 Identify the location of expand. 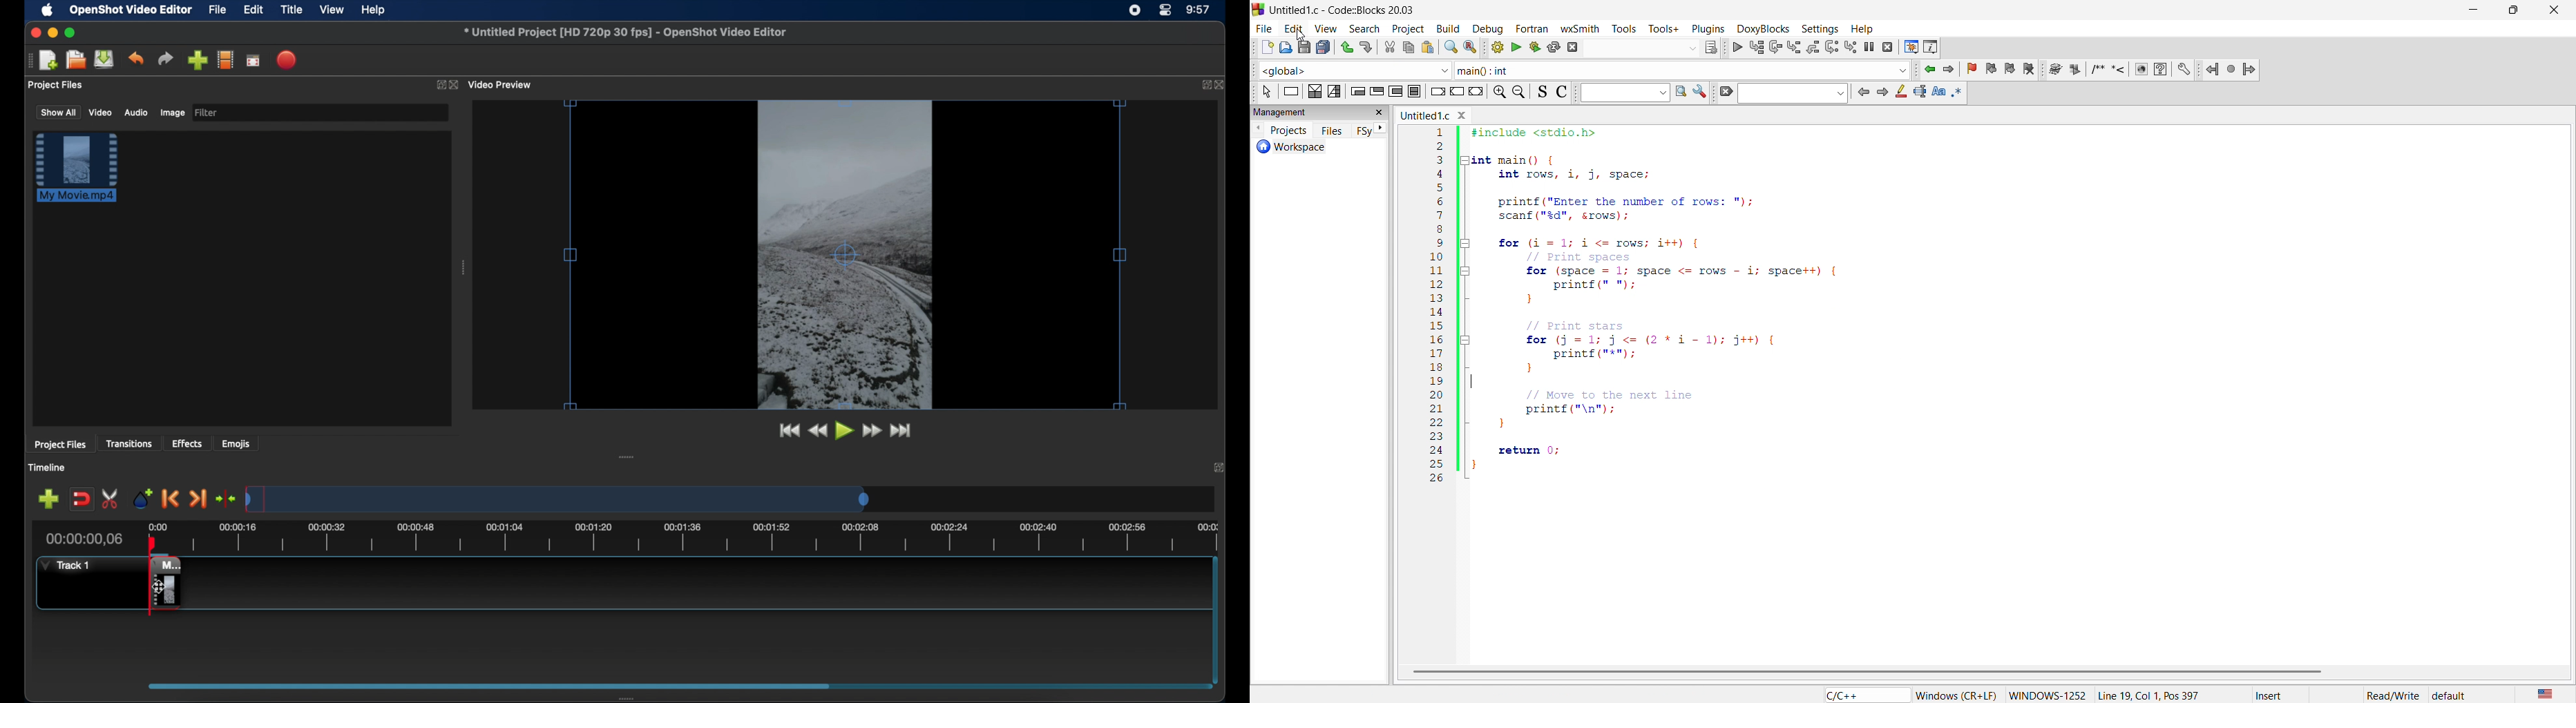
(439, 85).